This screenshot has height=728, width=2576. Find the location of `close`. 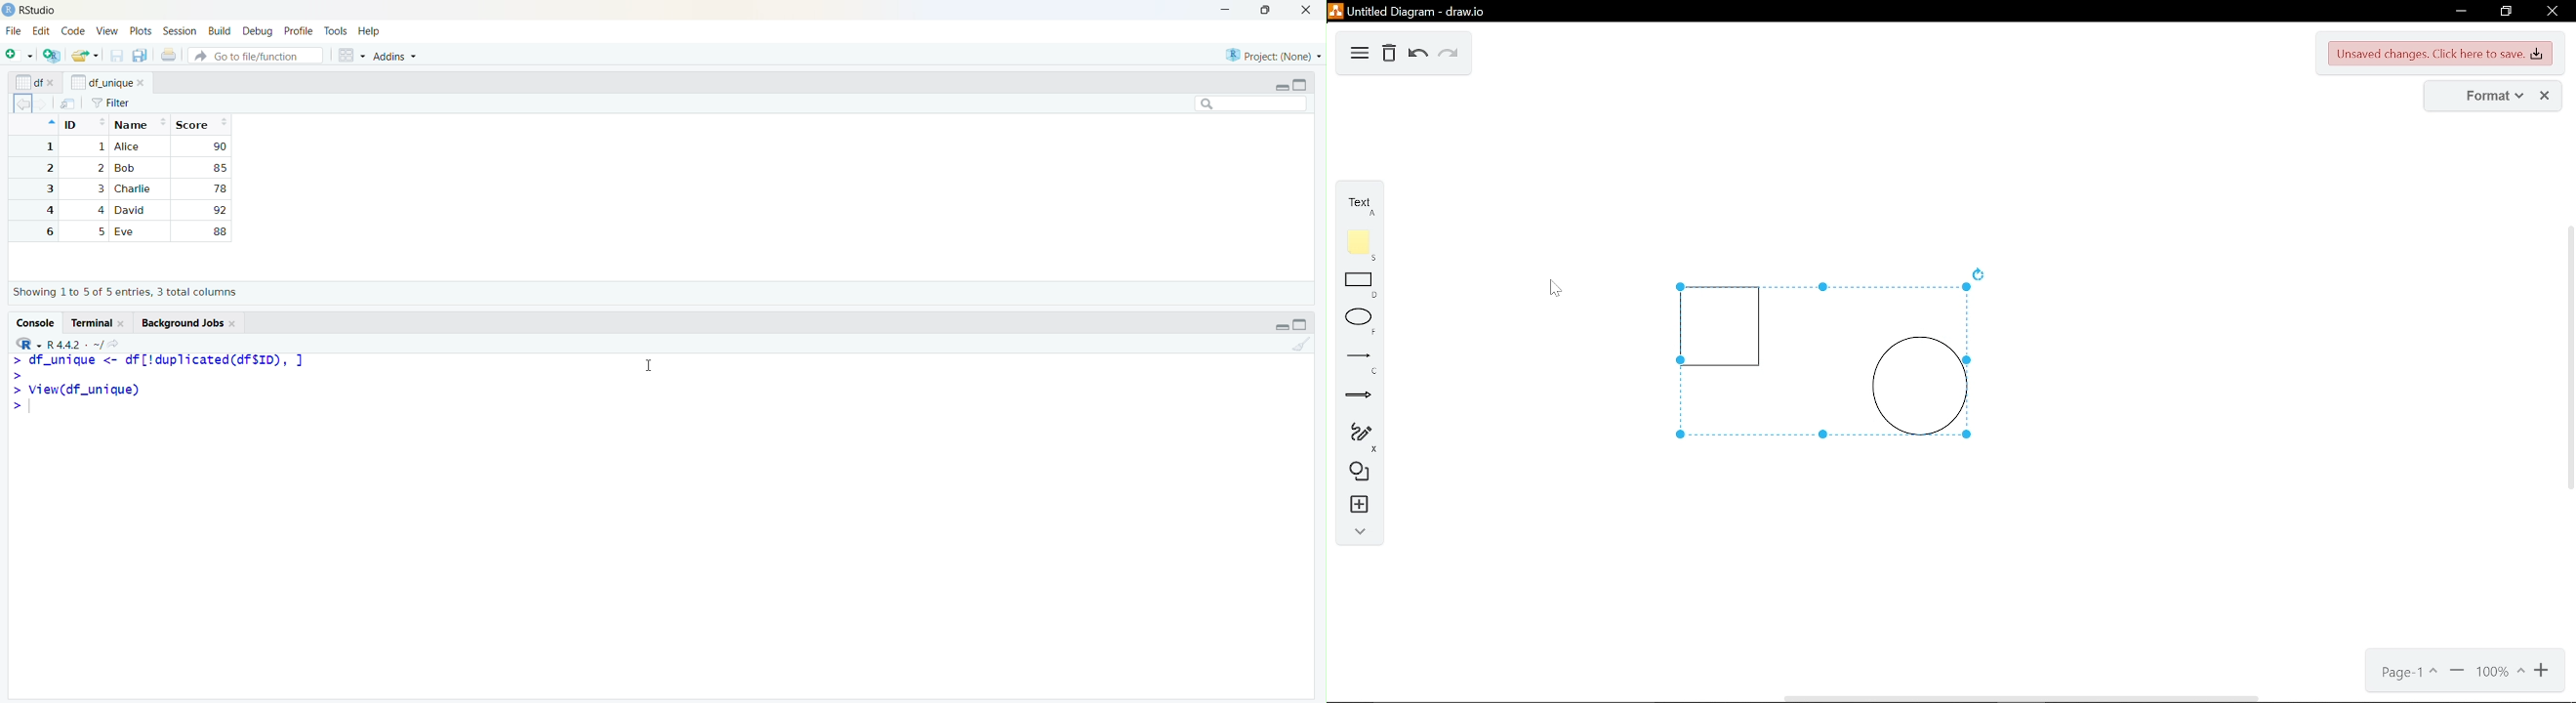

close is located at coordinates (144, 83).